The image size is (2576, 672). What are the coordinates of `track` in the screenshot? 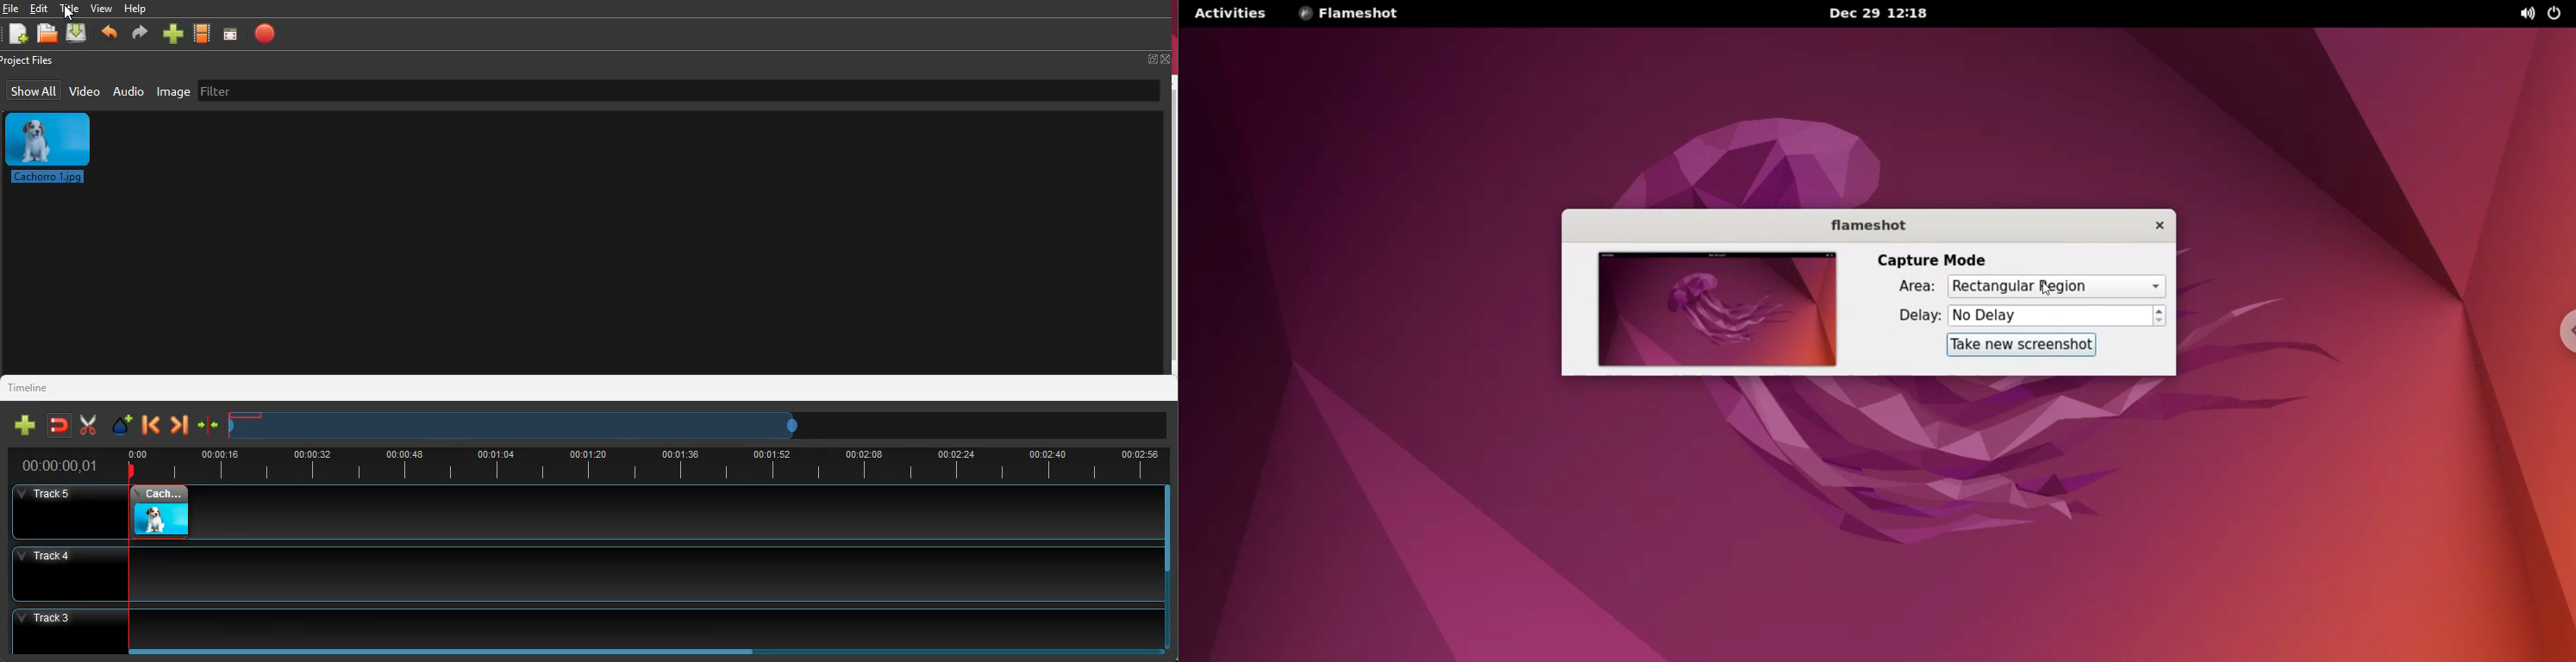 It's located at (677, 513).